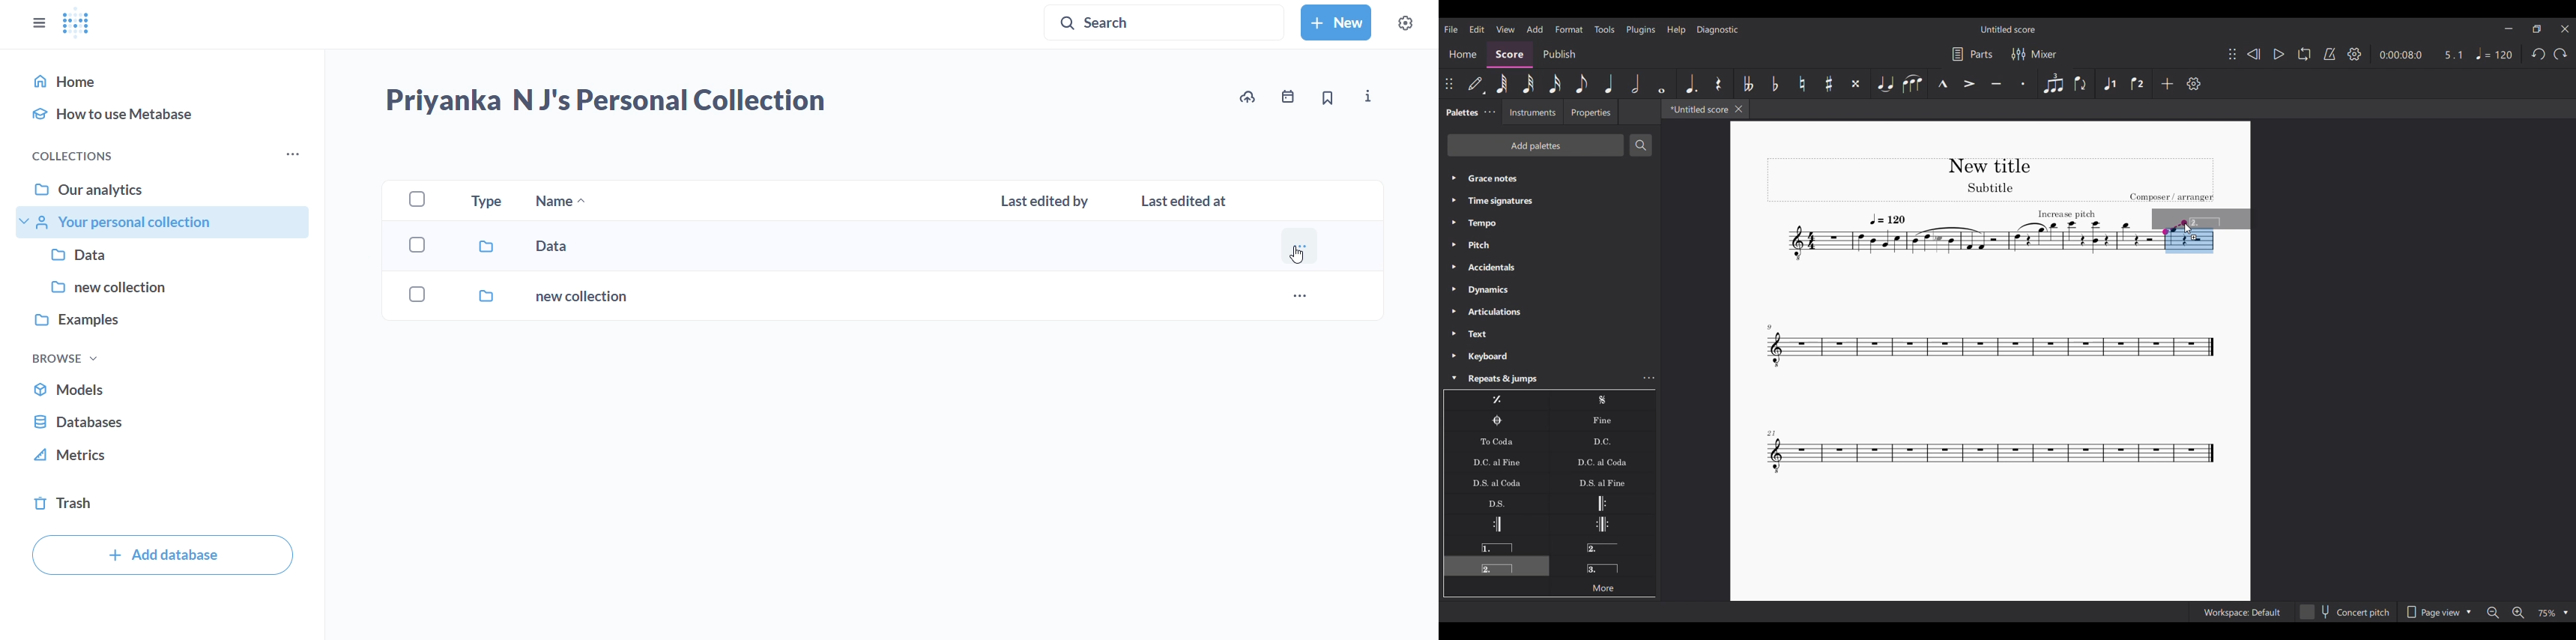 The height and width of the screenshot is (644, 2576). I want to click on Slur, so click(1913, 84).